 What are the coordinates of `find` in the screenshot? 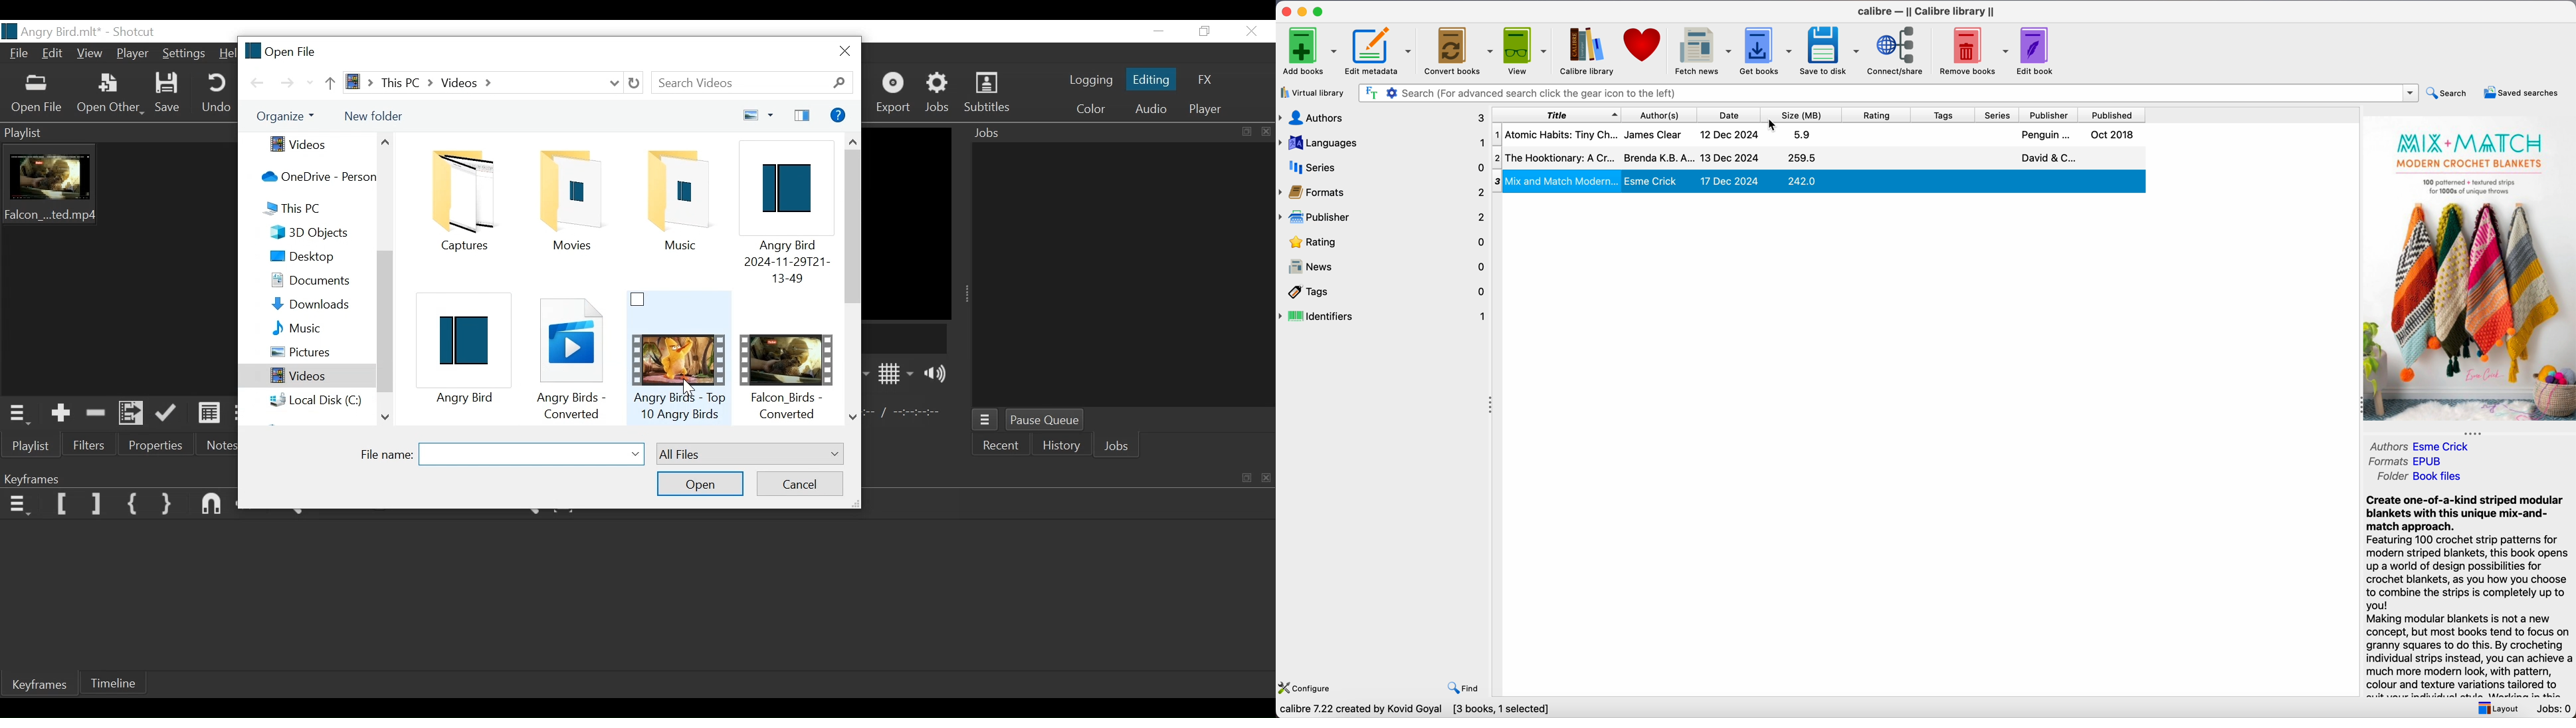 It's located at (1465, 687).